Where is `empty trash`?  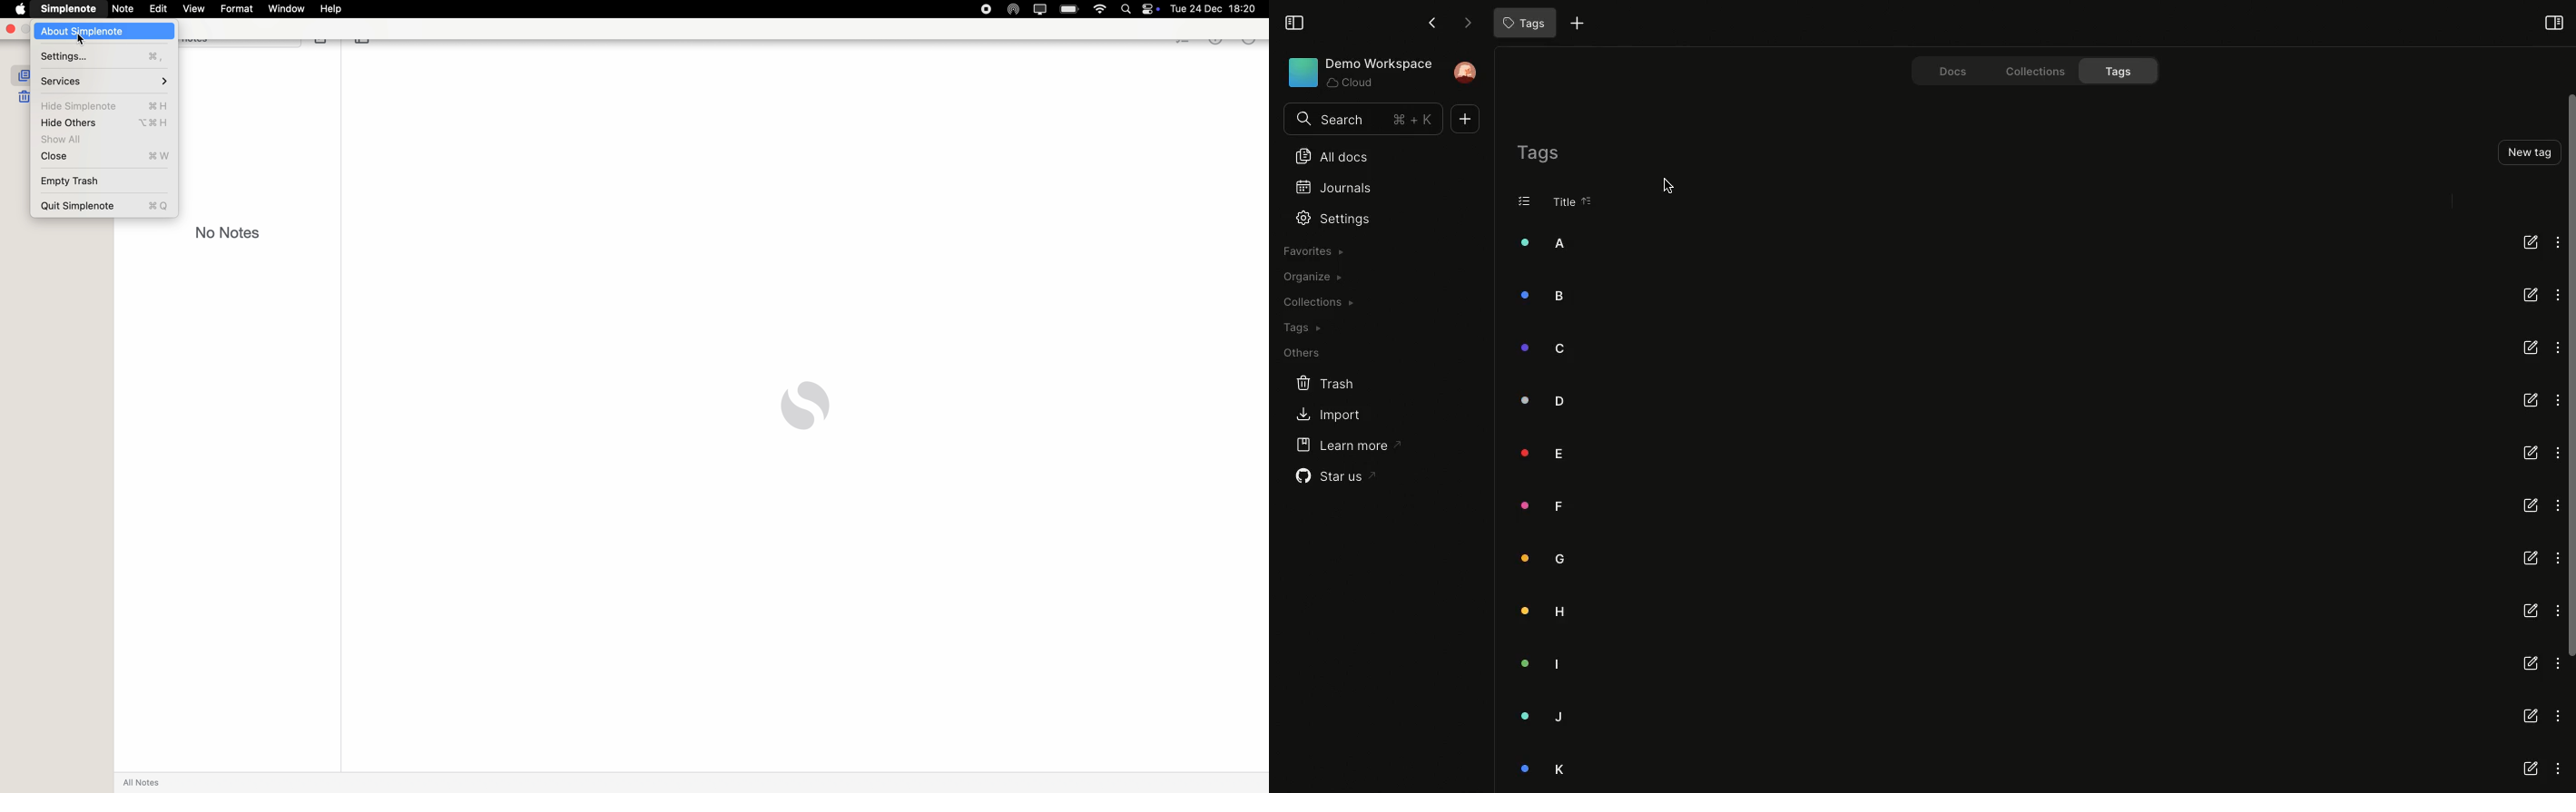 empty trash is located at coordinates (68, 180).